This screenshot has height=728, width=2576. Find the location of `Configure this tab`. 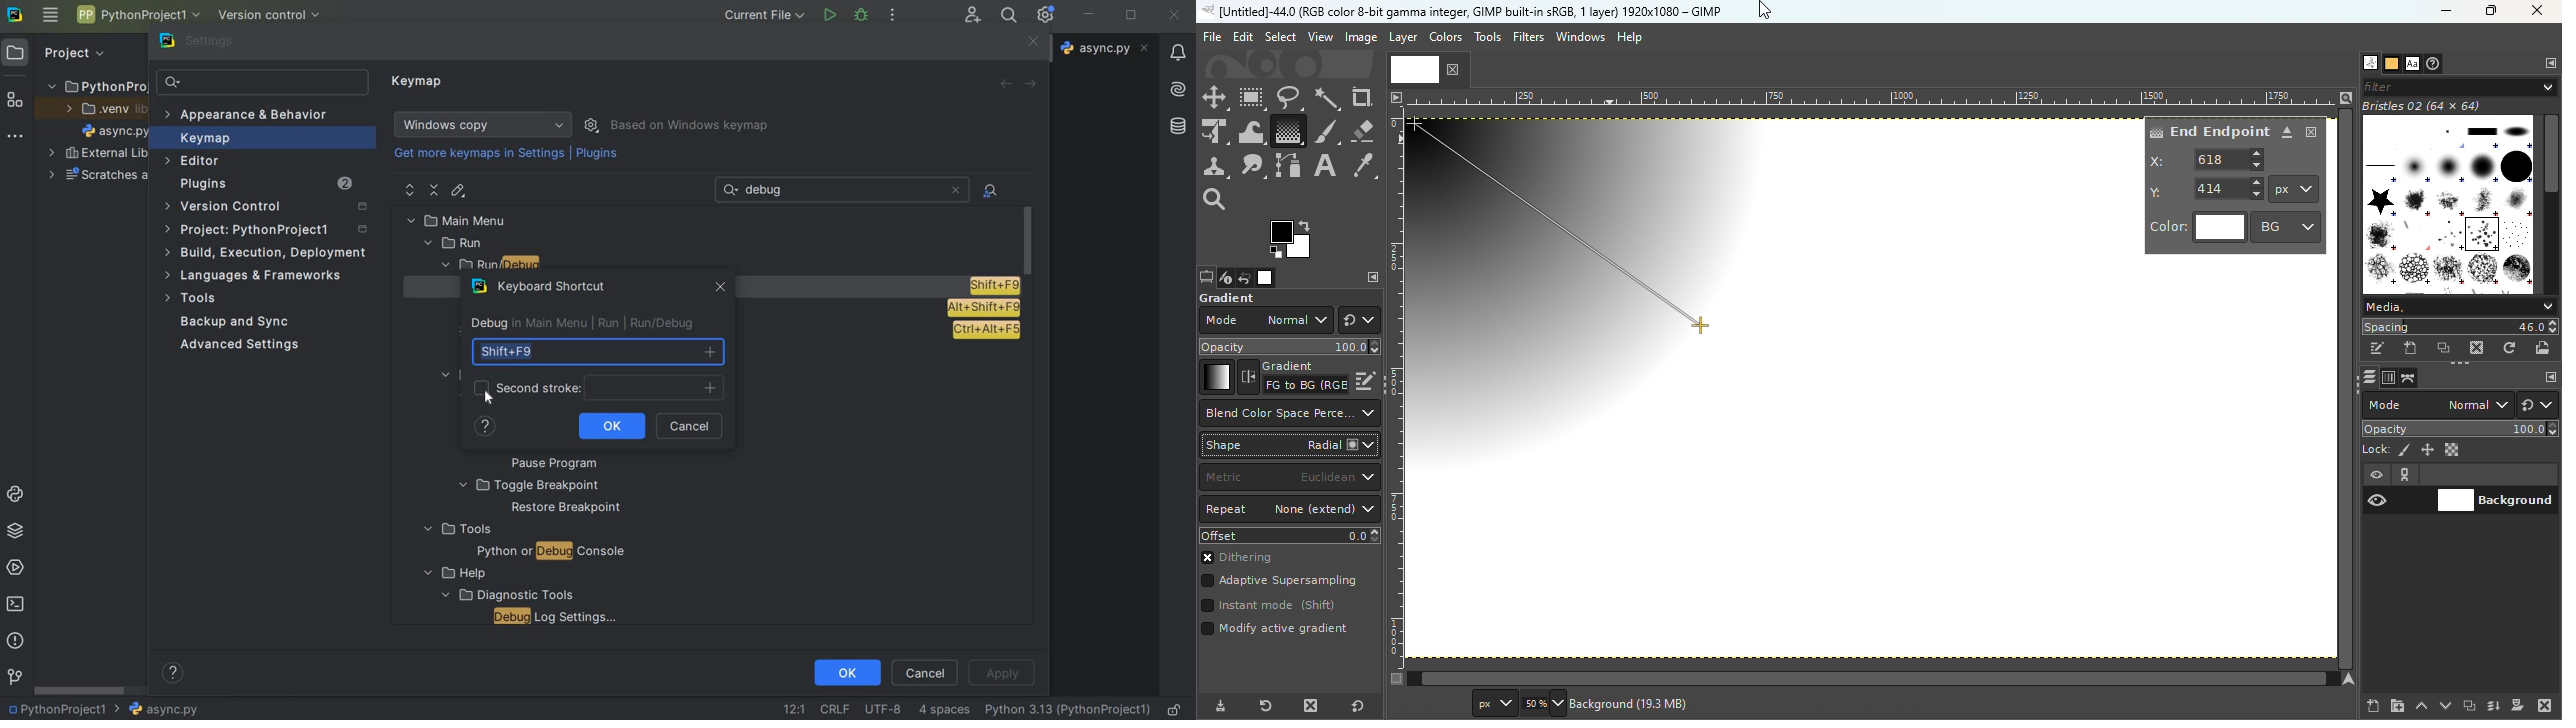

Configure this tab is located at coordinates (2549, 378).